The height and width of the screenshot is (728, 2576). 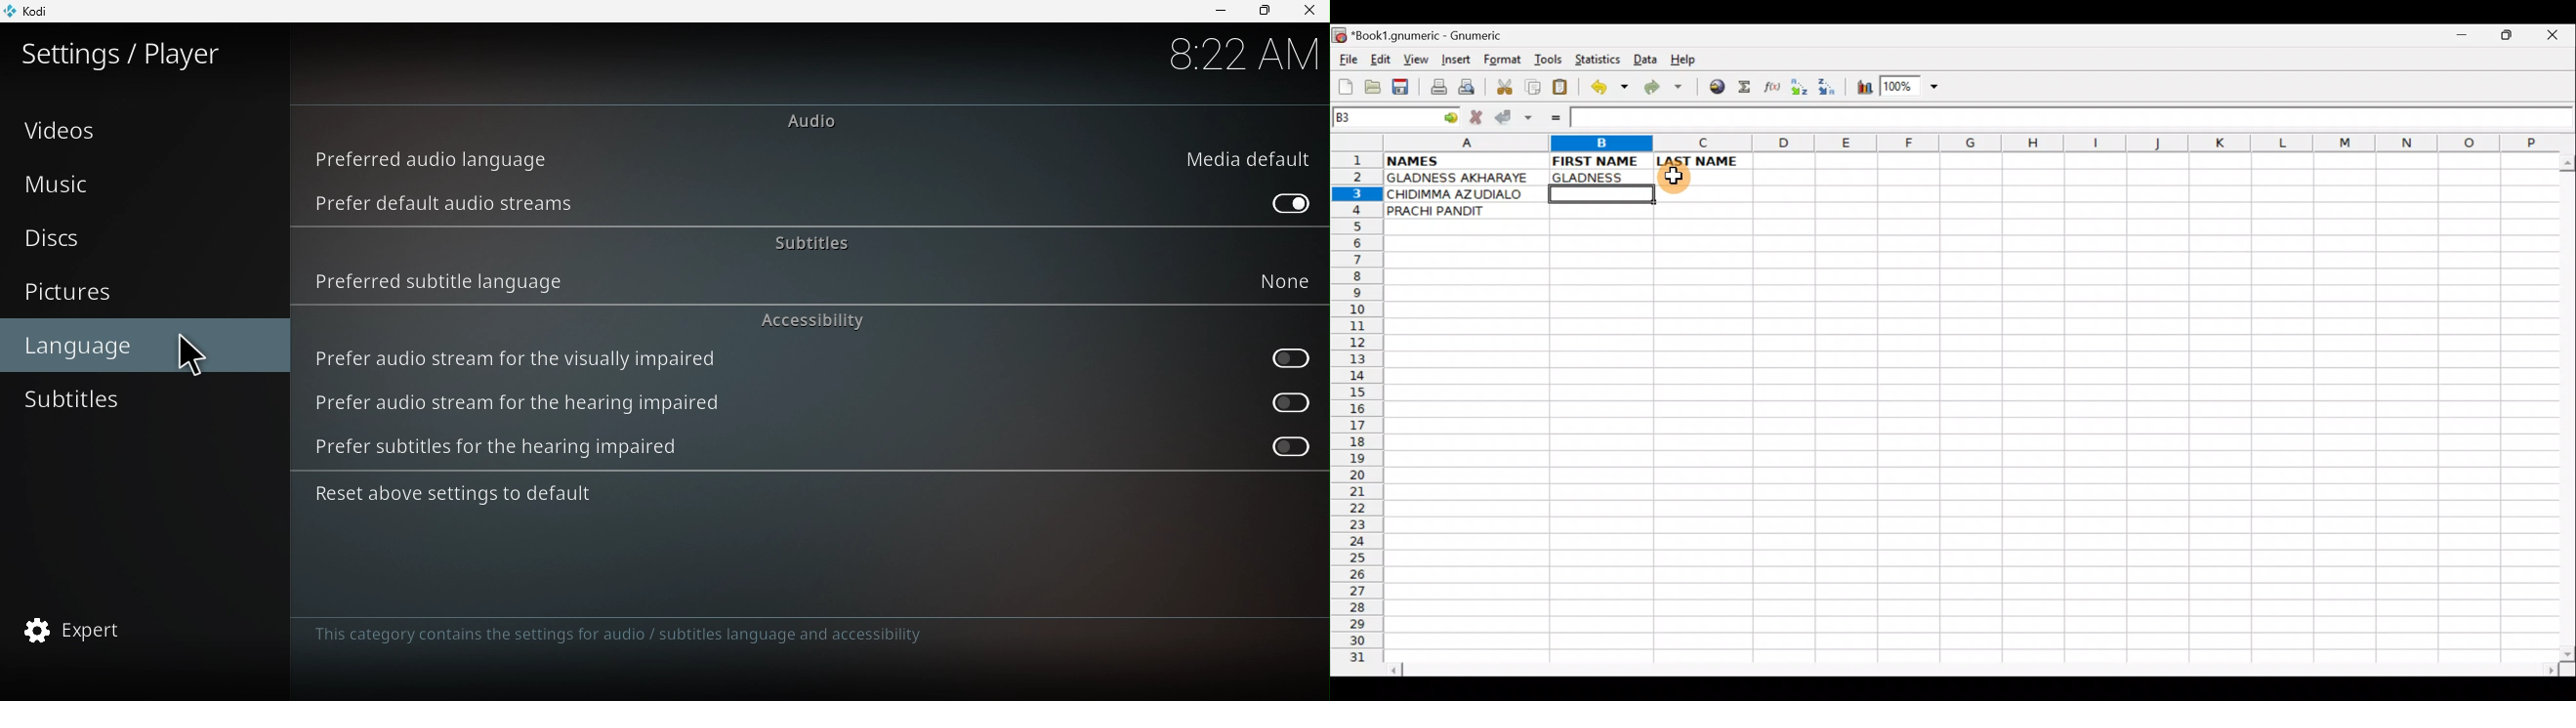 What do you see at coordinates (1375, 85) in the screenshot?
I see `Open a file` at bounding box center [1375, 85].